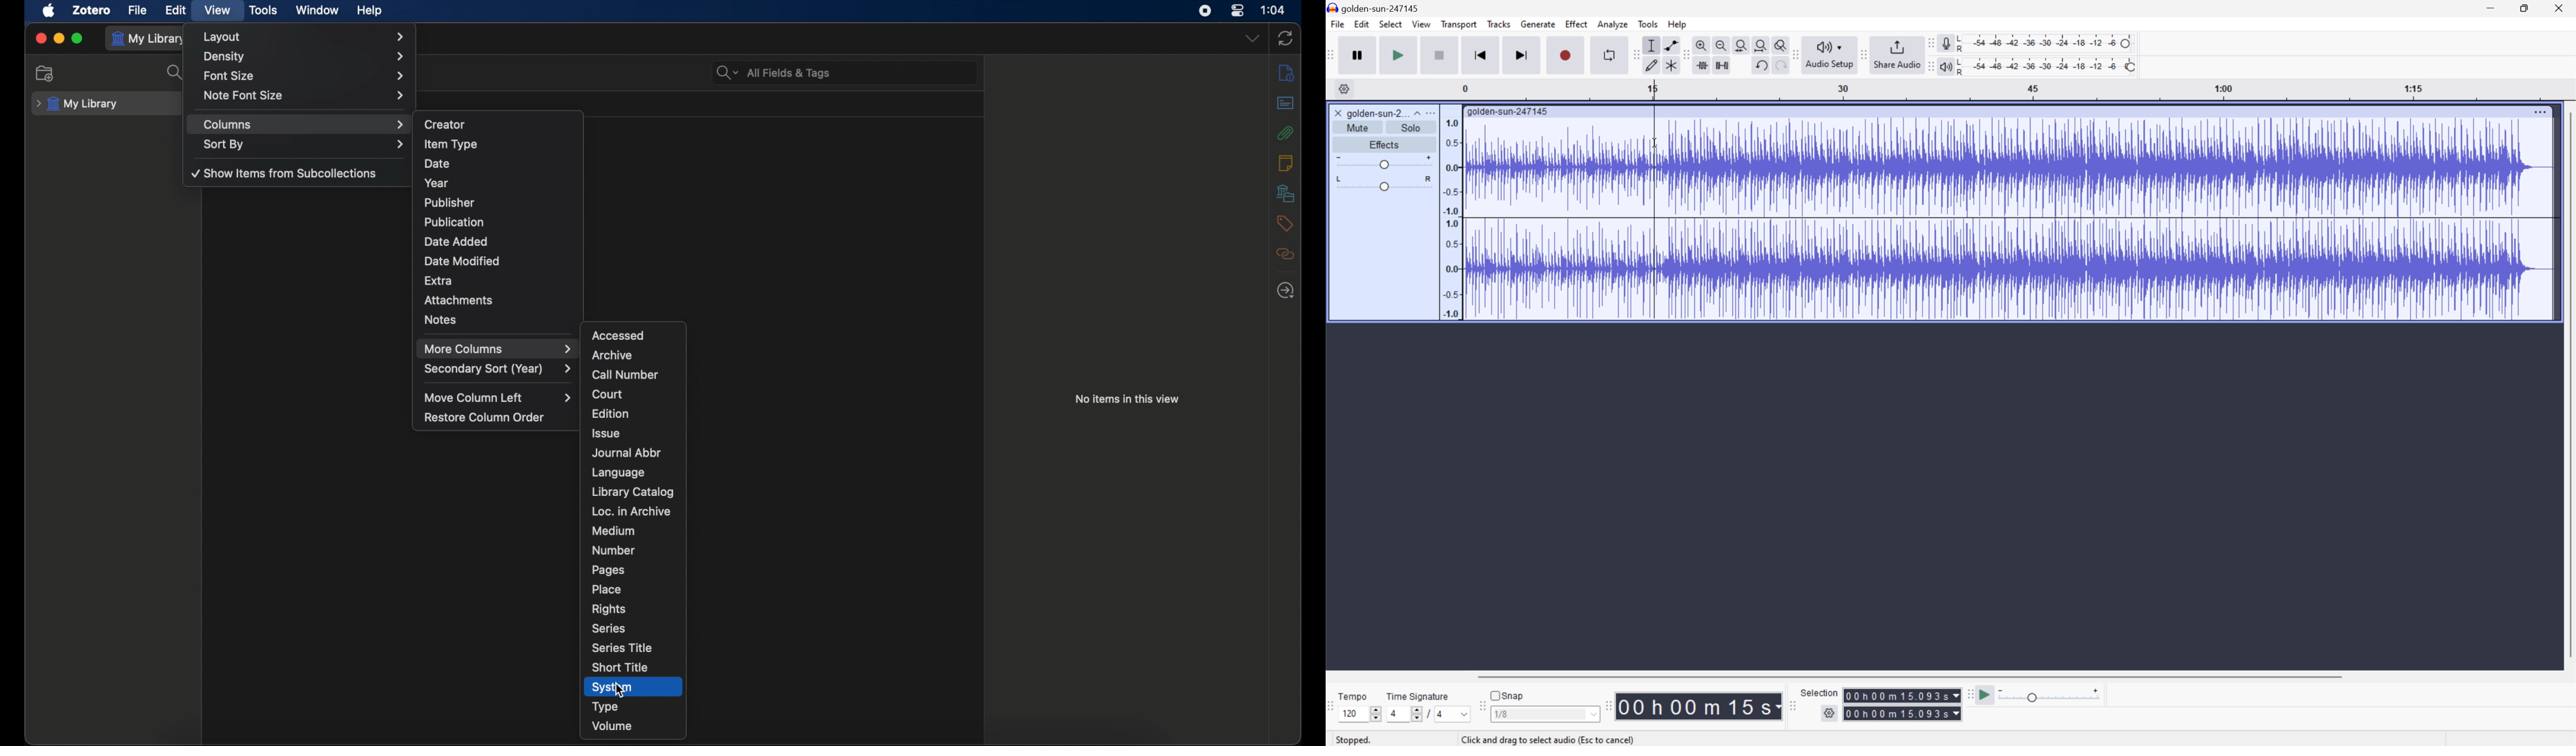 This screenshot has width=2576, height=756. What do you see at coordinates (436, 184) in the screenshot?
I see `year` at bounding box center [436, 184].